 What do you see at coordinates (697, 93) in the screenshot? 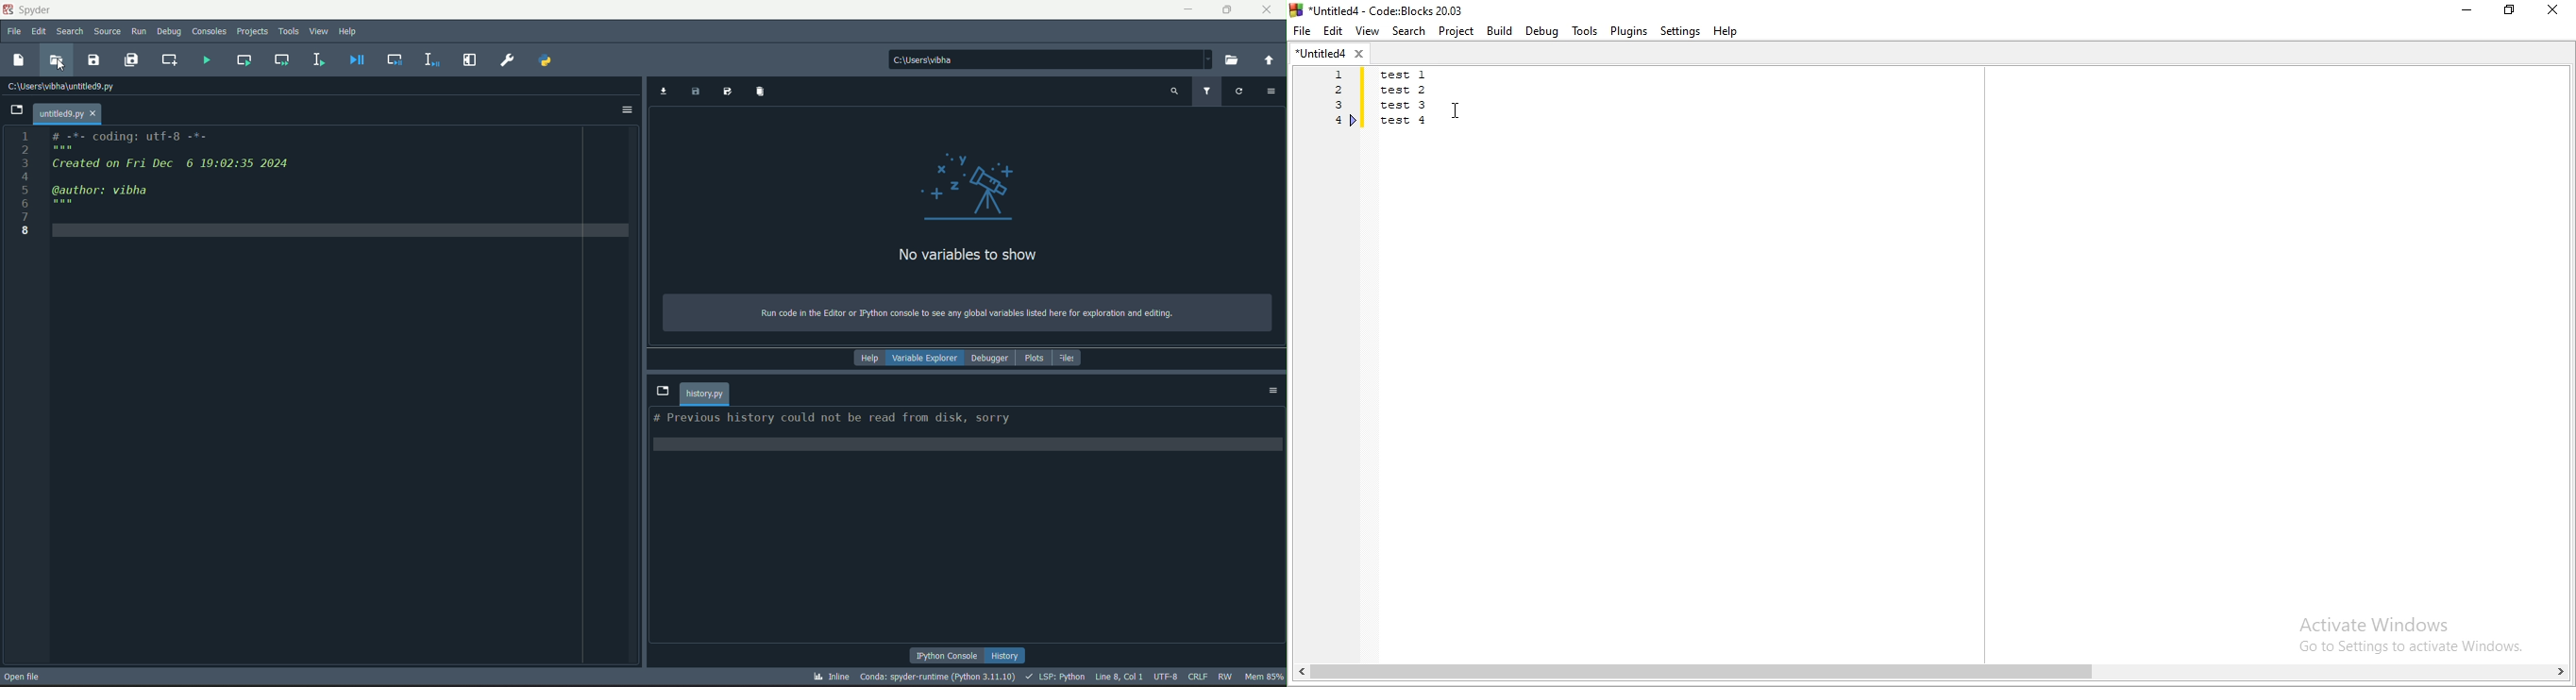
I see `save data` at bounding box center [697, 93].